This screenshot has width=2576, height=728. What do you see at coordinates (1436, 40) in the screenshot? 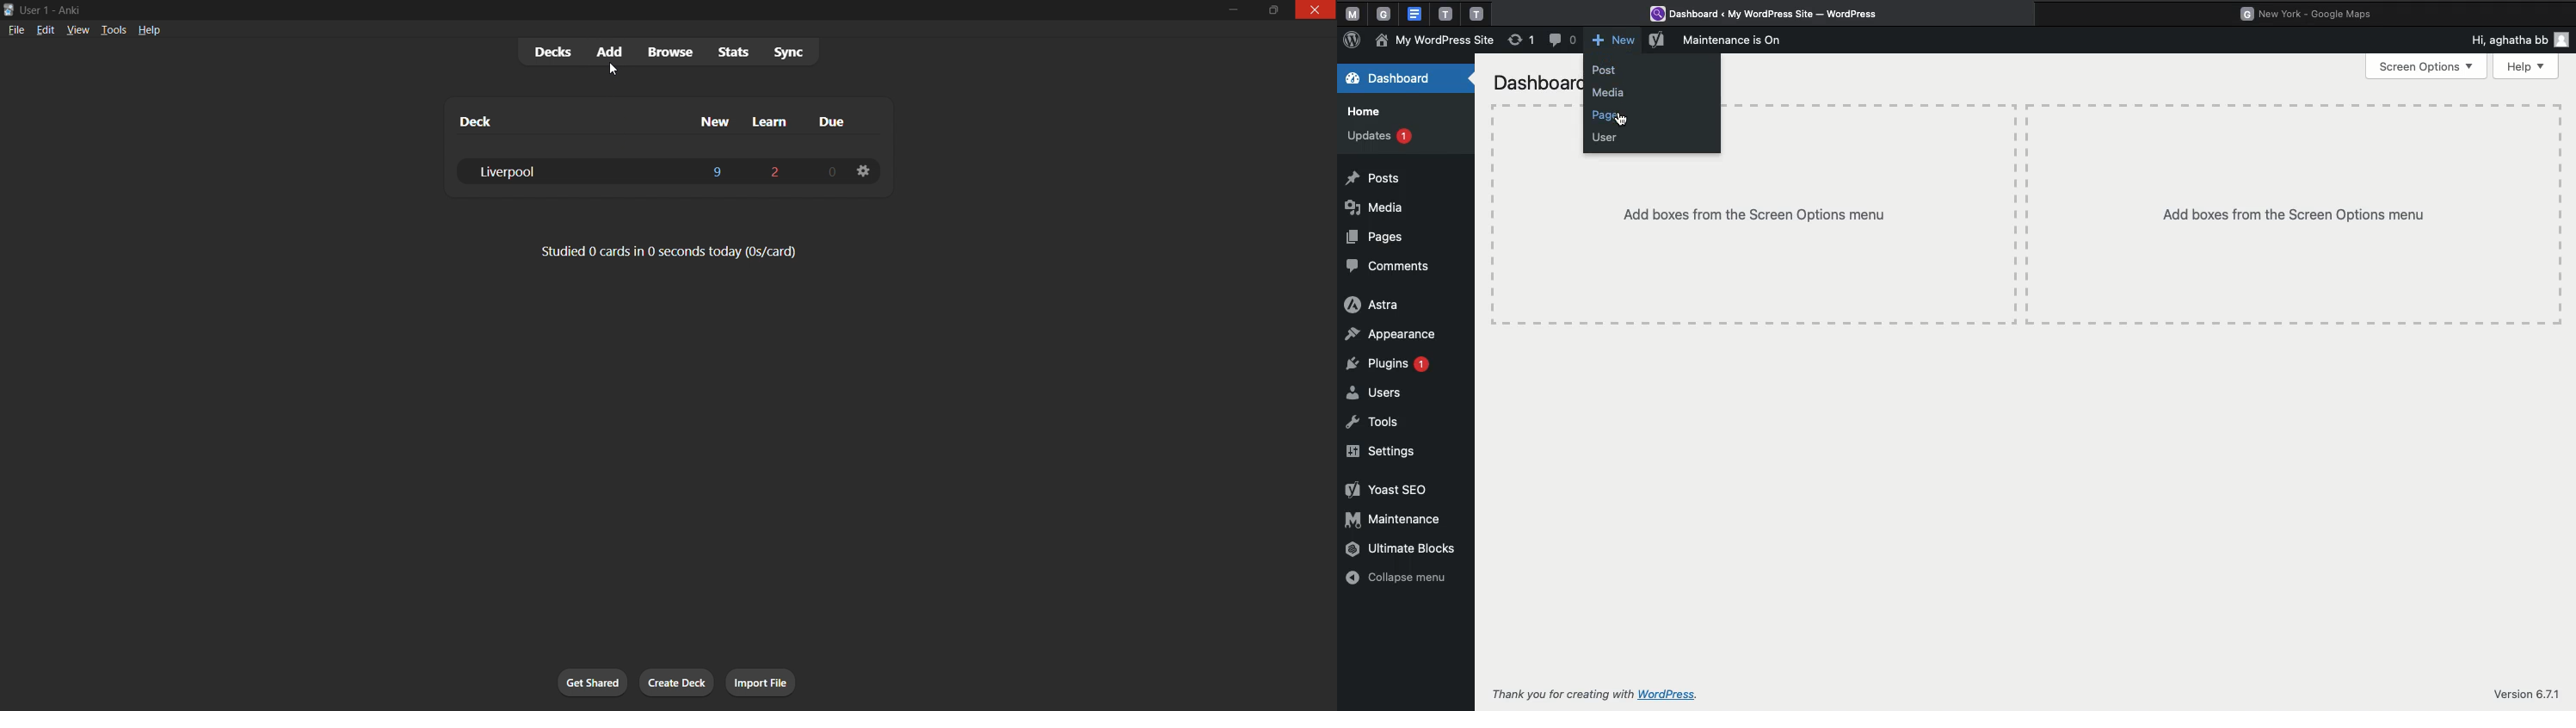
I see `My Wordpress site` at bounding box center [1436, 40].